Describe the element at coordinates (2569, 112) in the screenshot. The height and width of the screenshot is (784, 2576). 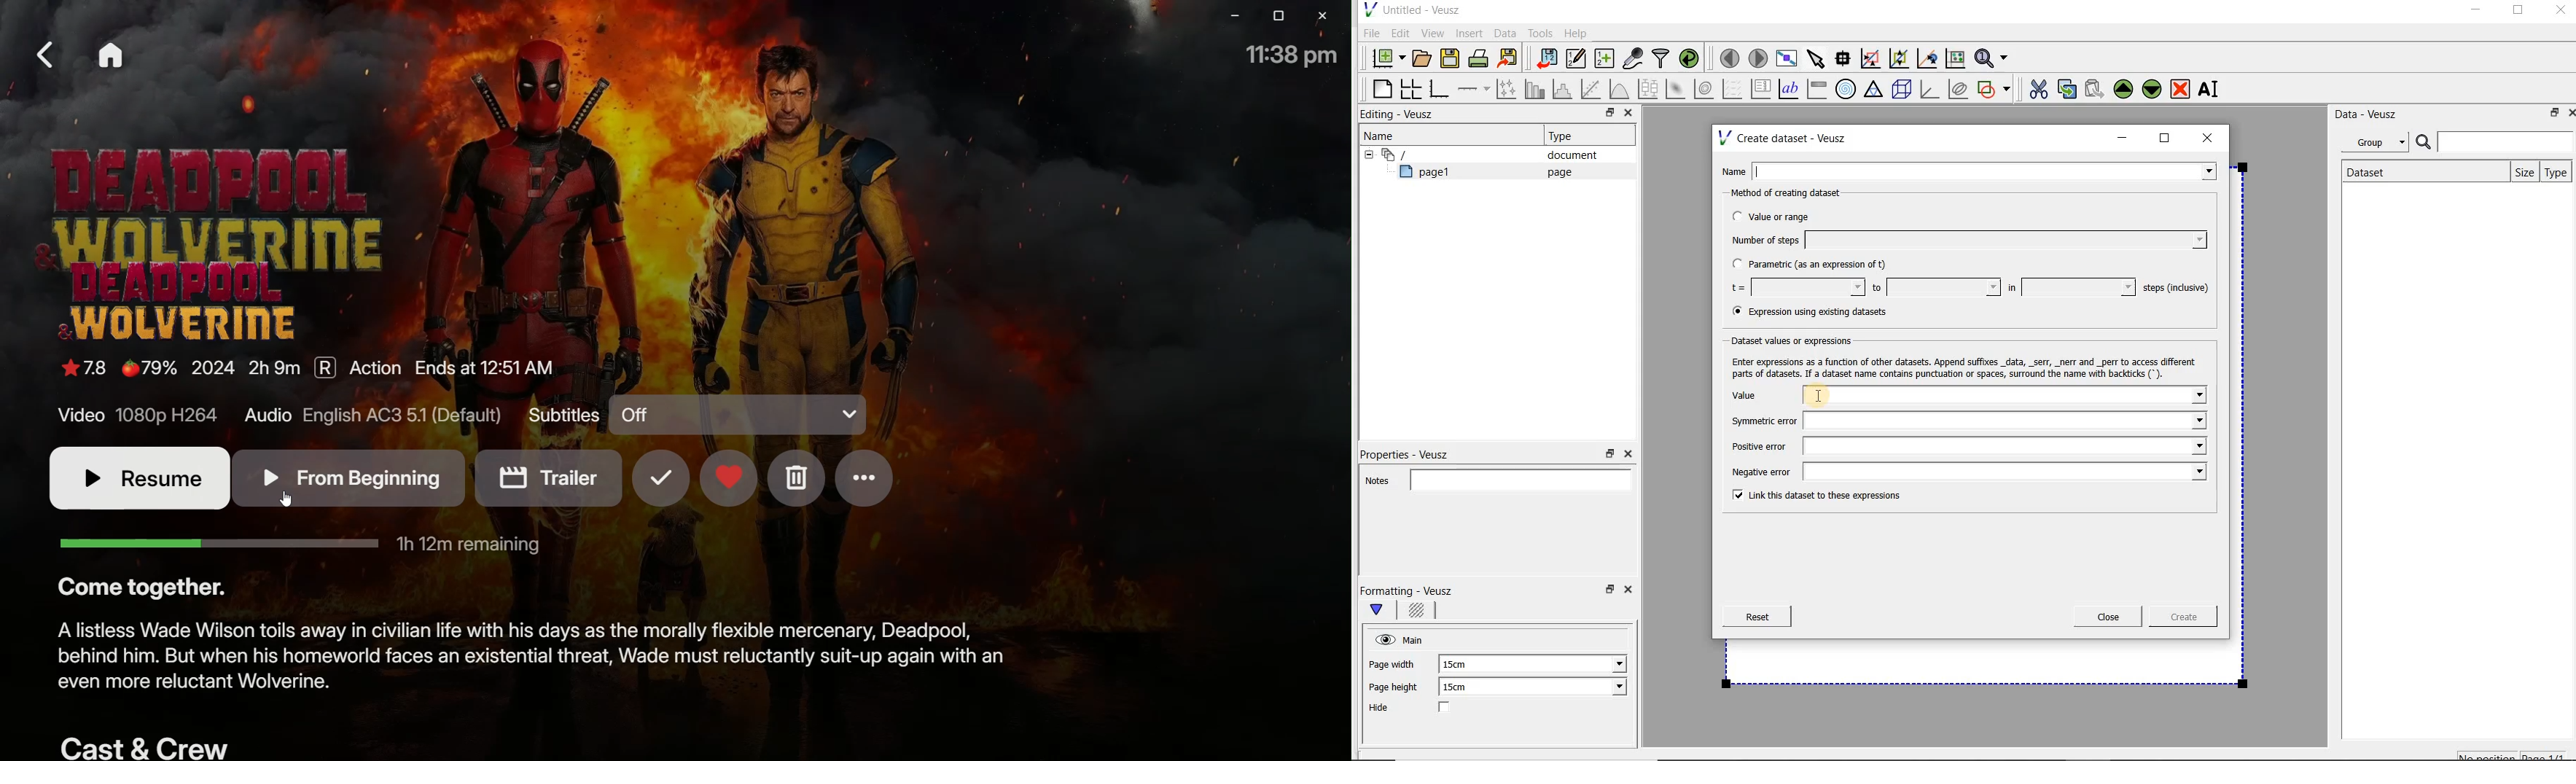
I see `Close` at that location.